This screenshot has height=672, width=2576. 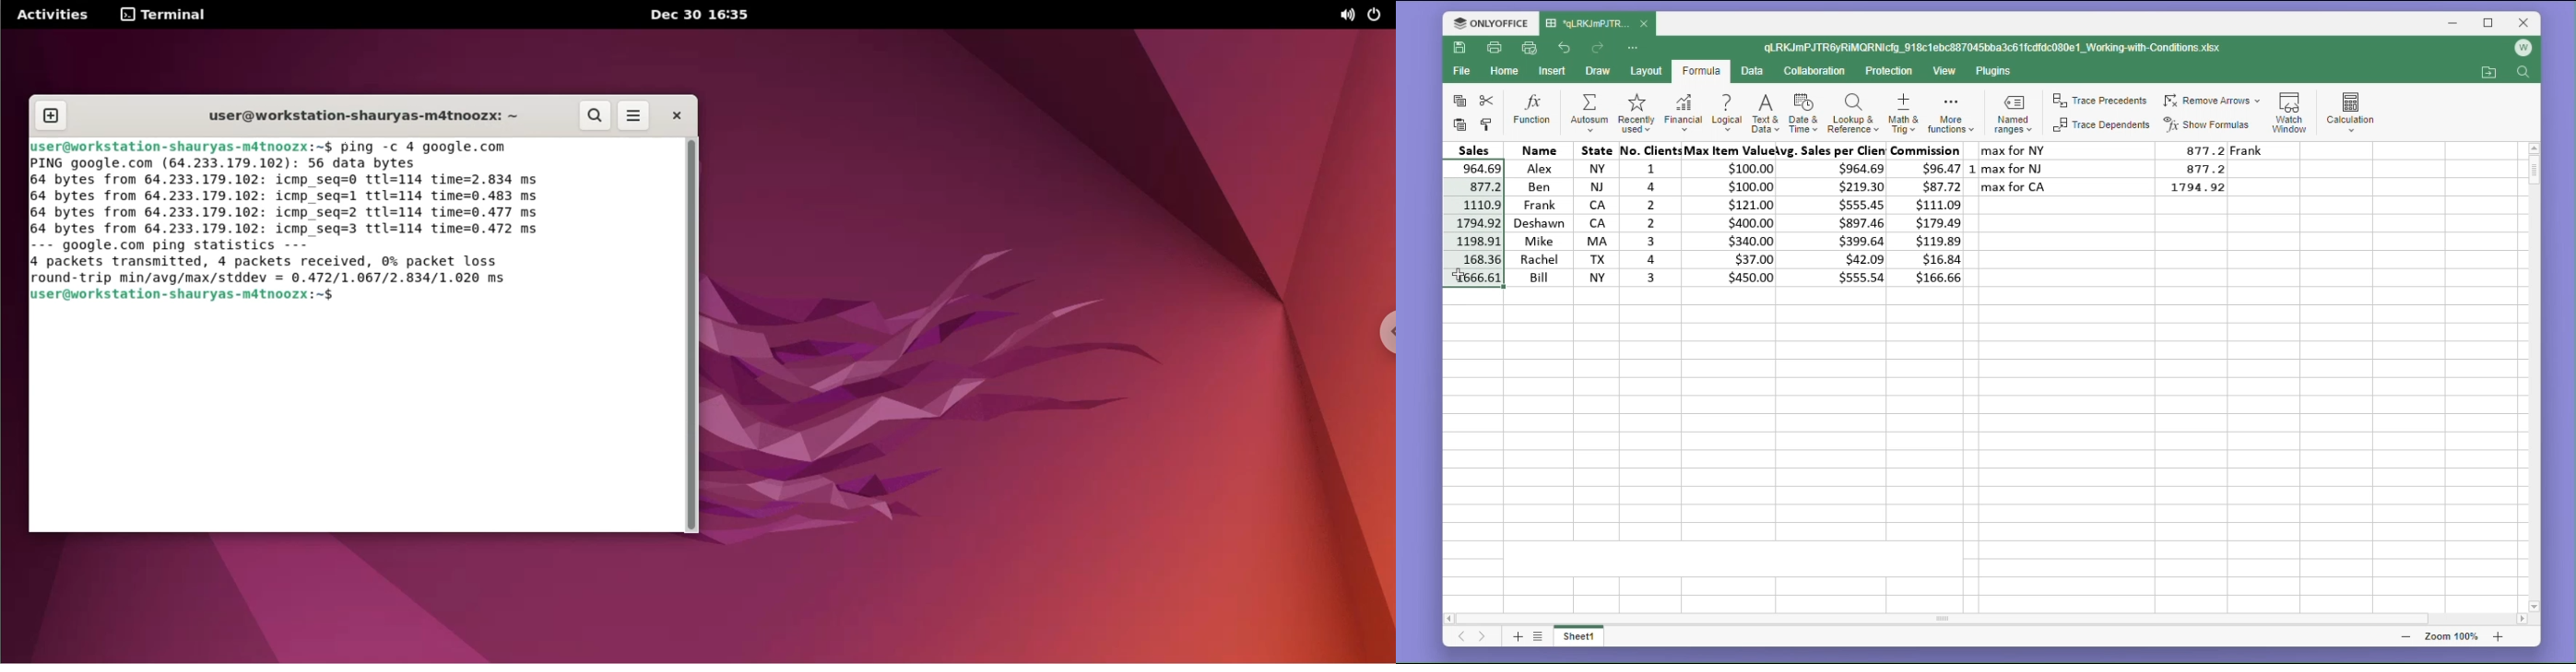 What do you see at coordinates (1474, 149) in the screenshot?
I see `Sales` at bounding box center [1474, 149].